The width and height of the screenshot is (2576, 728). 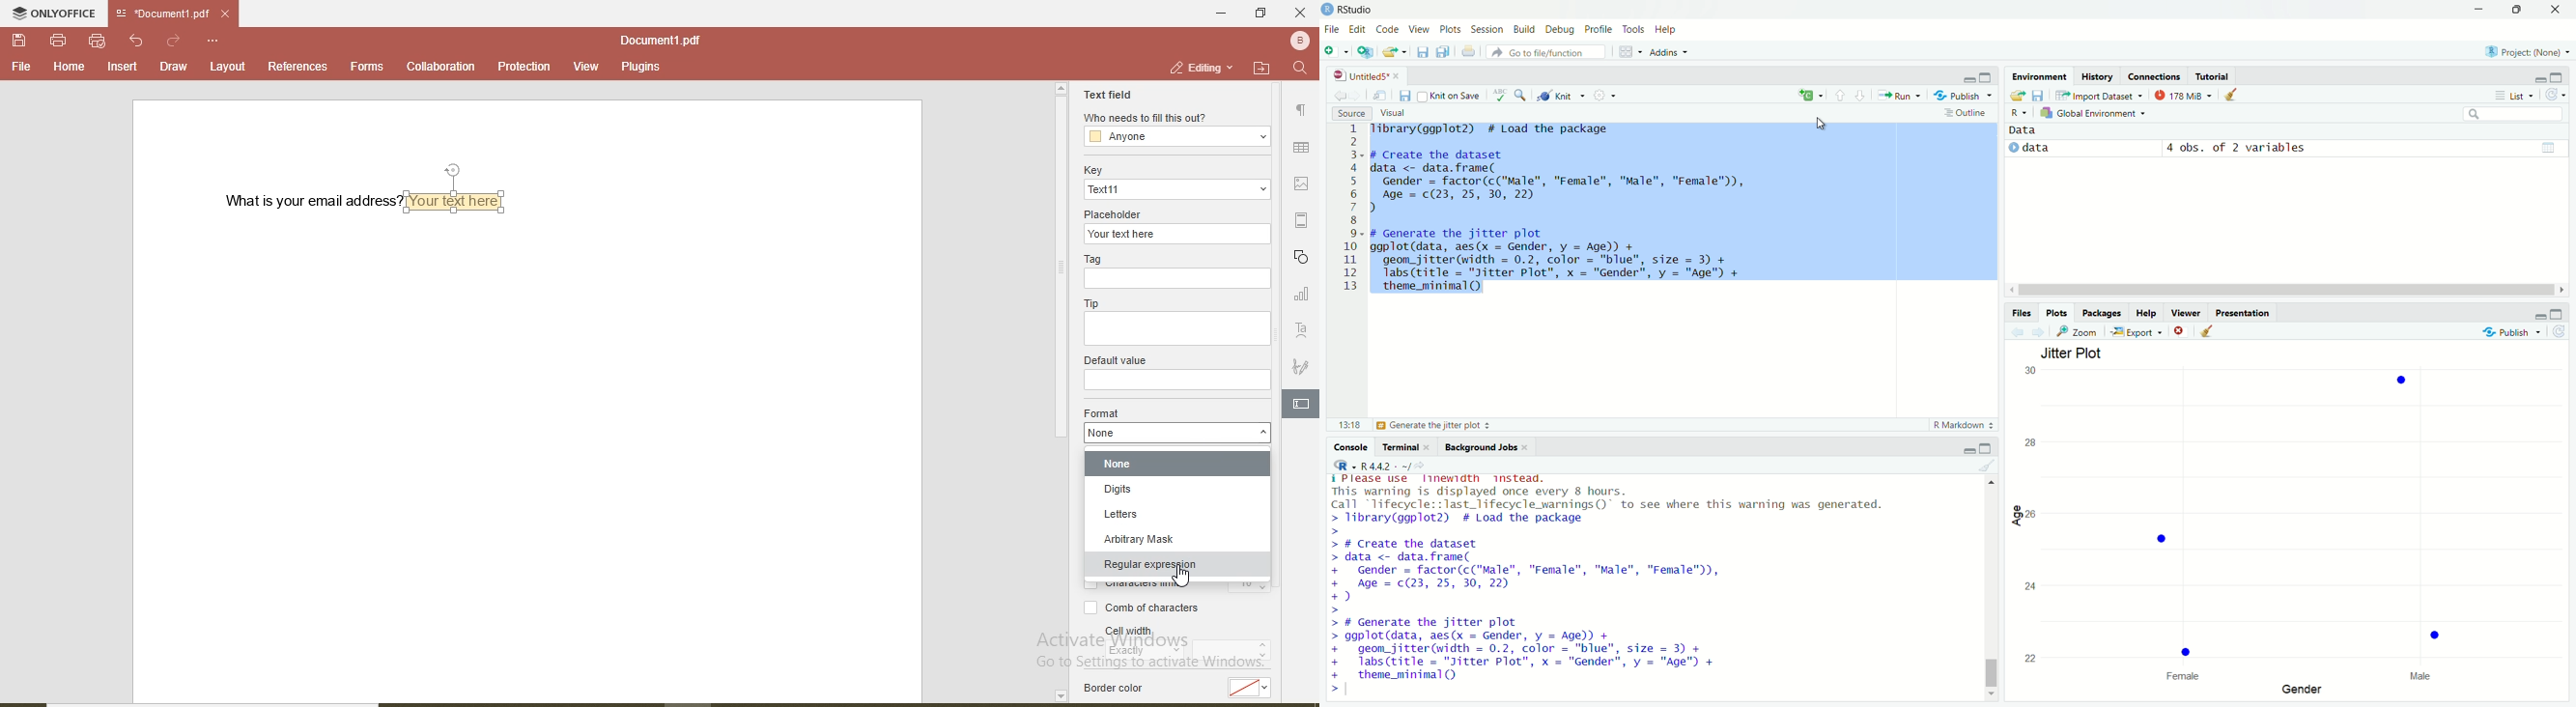 I want to click on outline, so click(x=1966, y=113).